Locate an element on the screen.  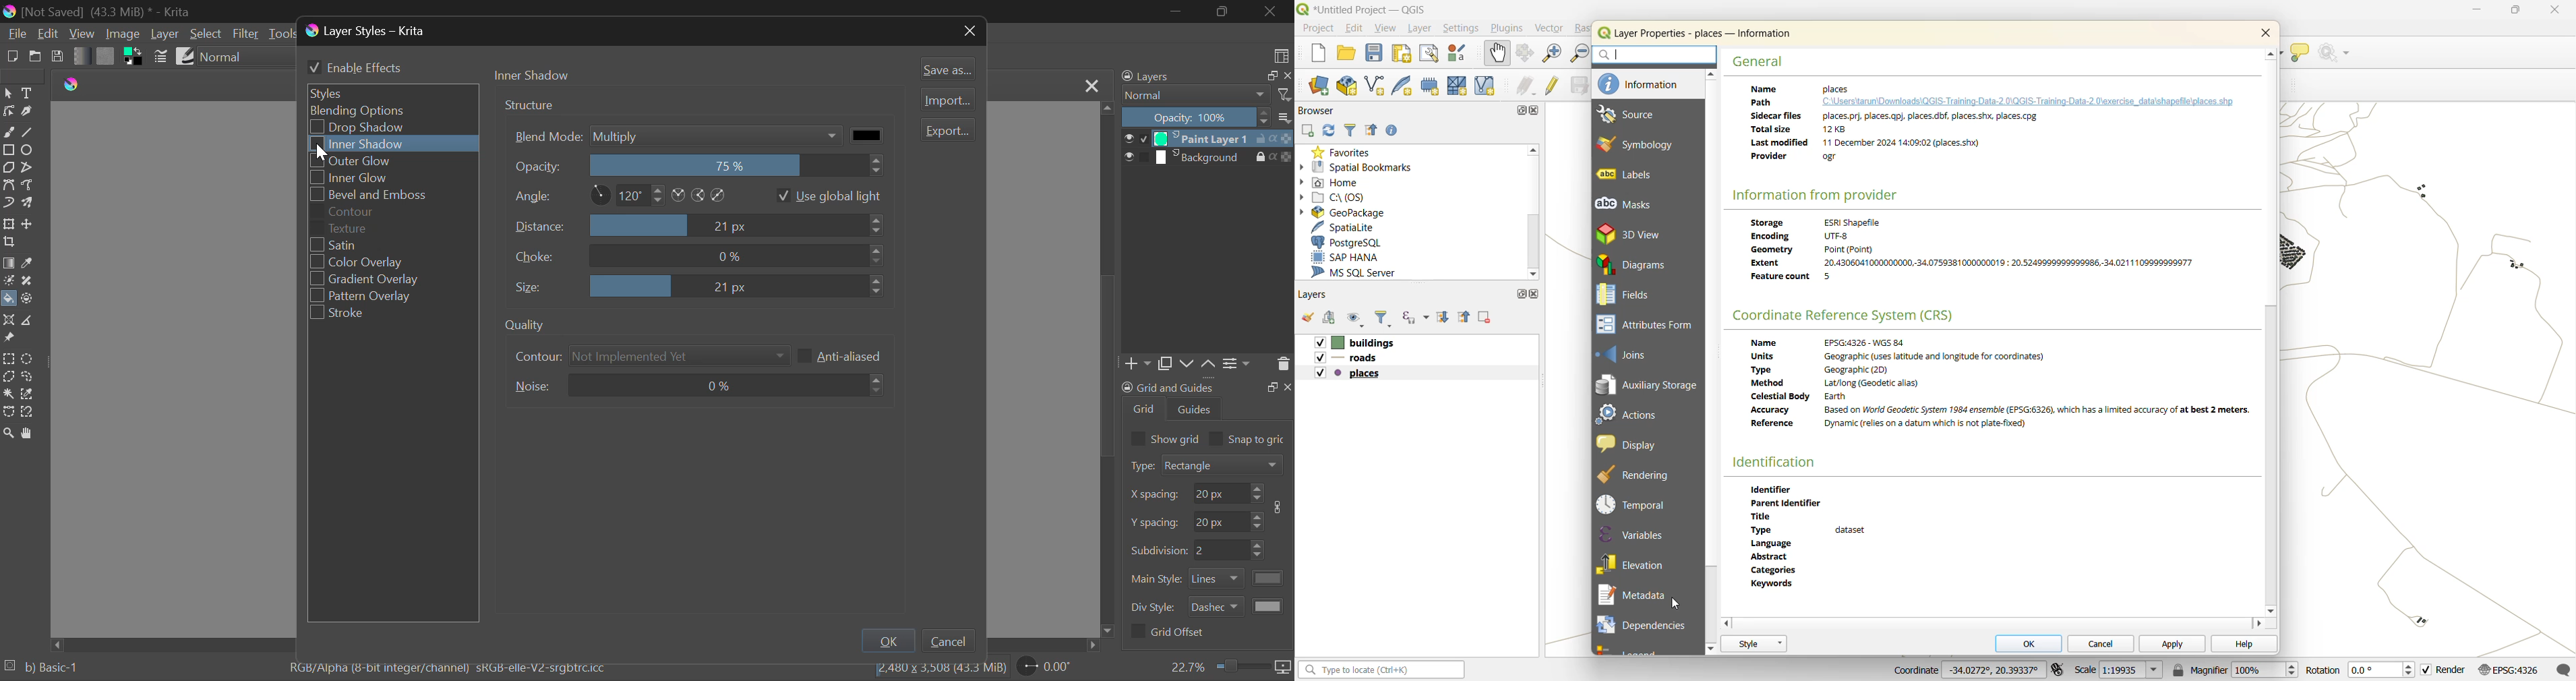
Smart Patch Tool is located at coordinates (28, 281).